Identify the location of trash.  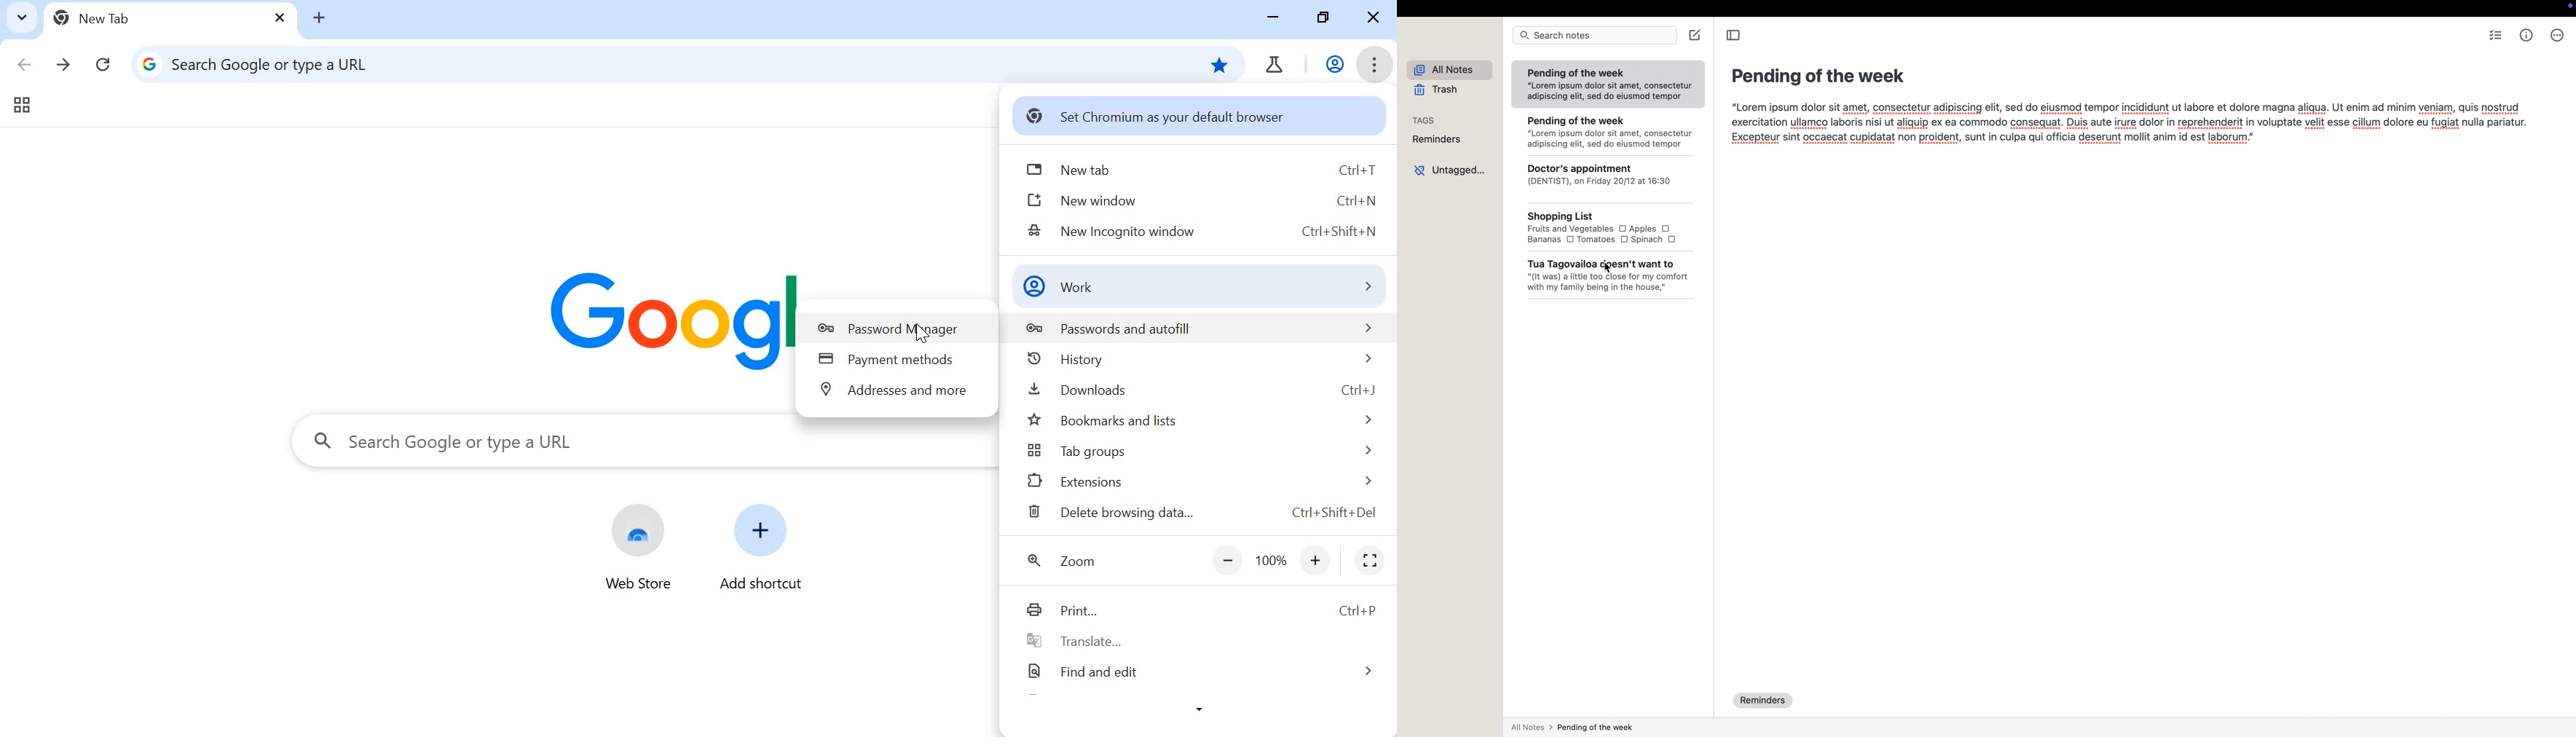
(1434, 90).